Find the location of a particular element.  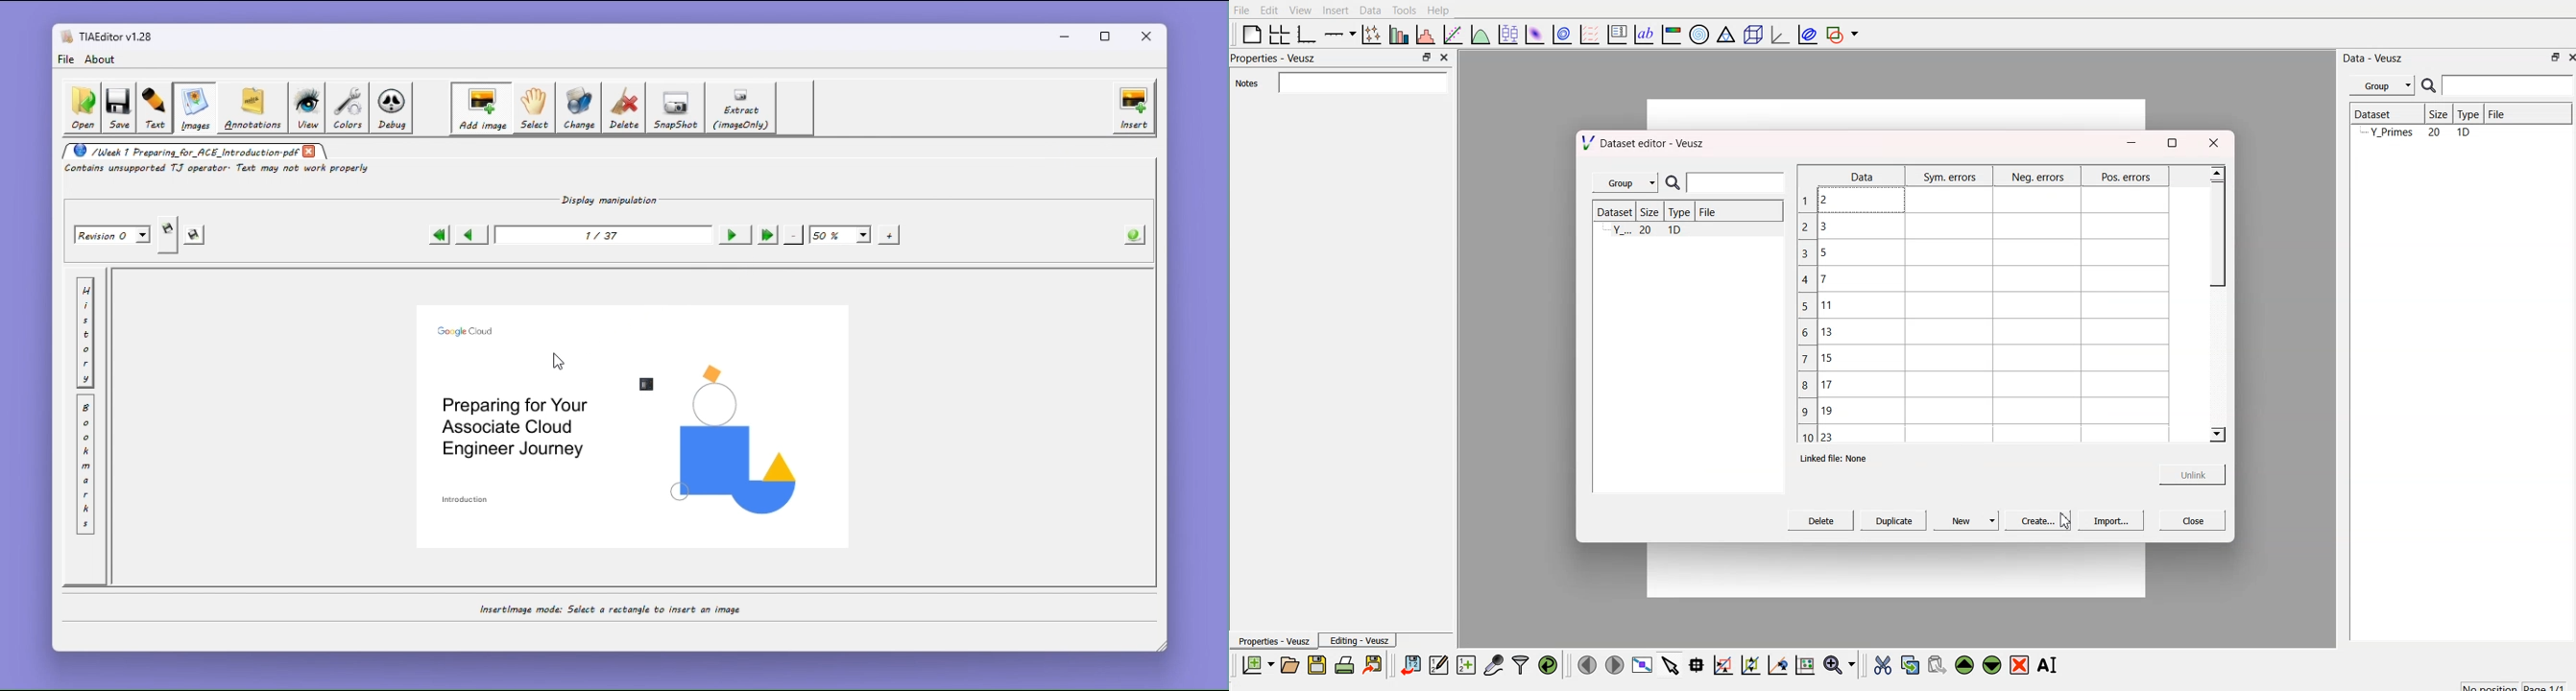

move down the widget  is located at coordinates (1991, 665).